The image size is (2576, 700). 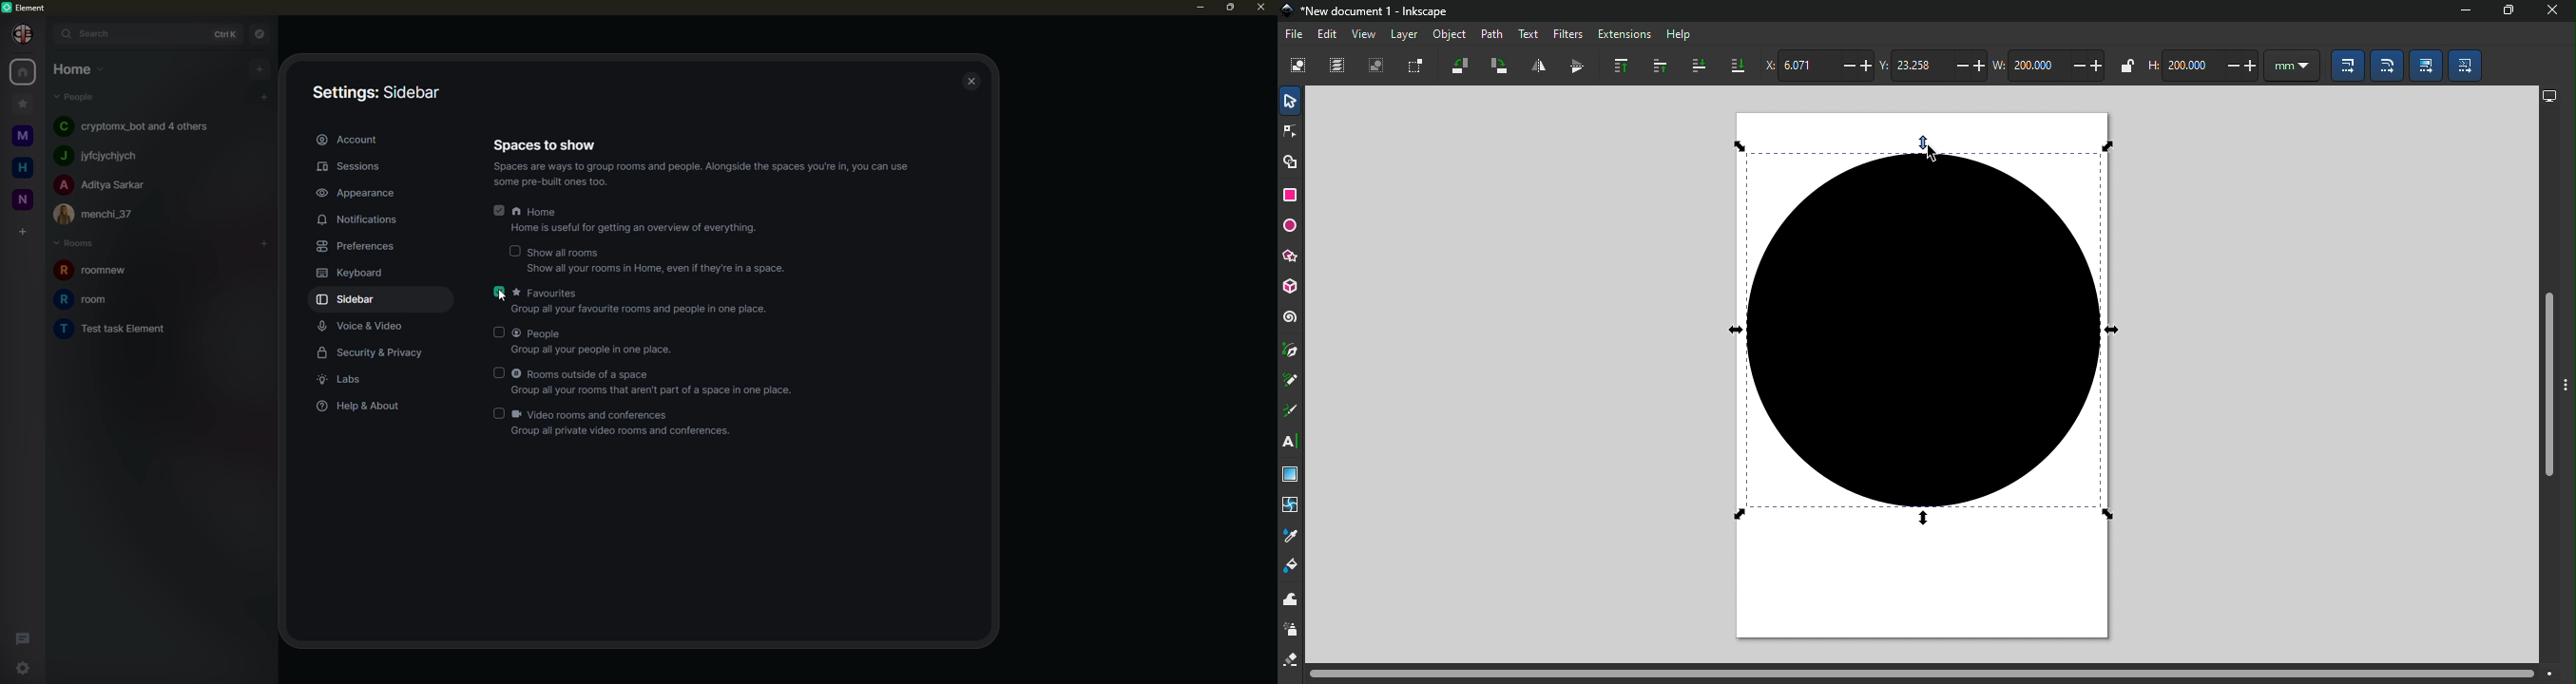 I want to click on Text, so click(x=1527, y=32).